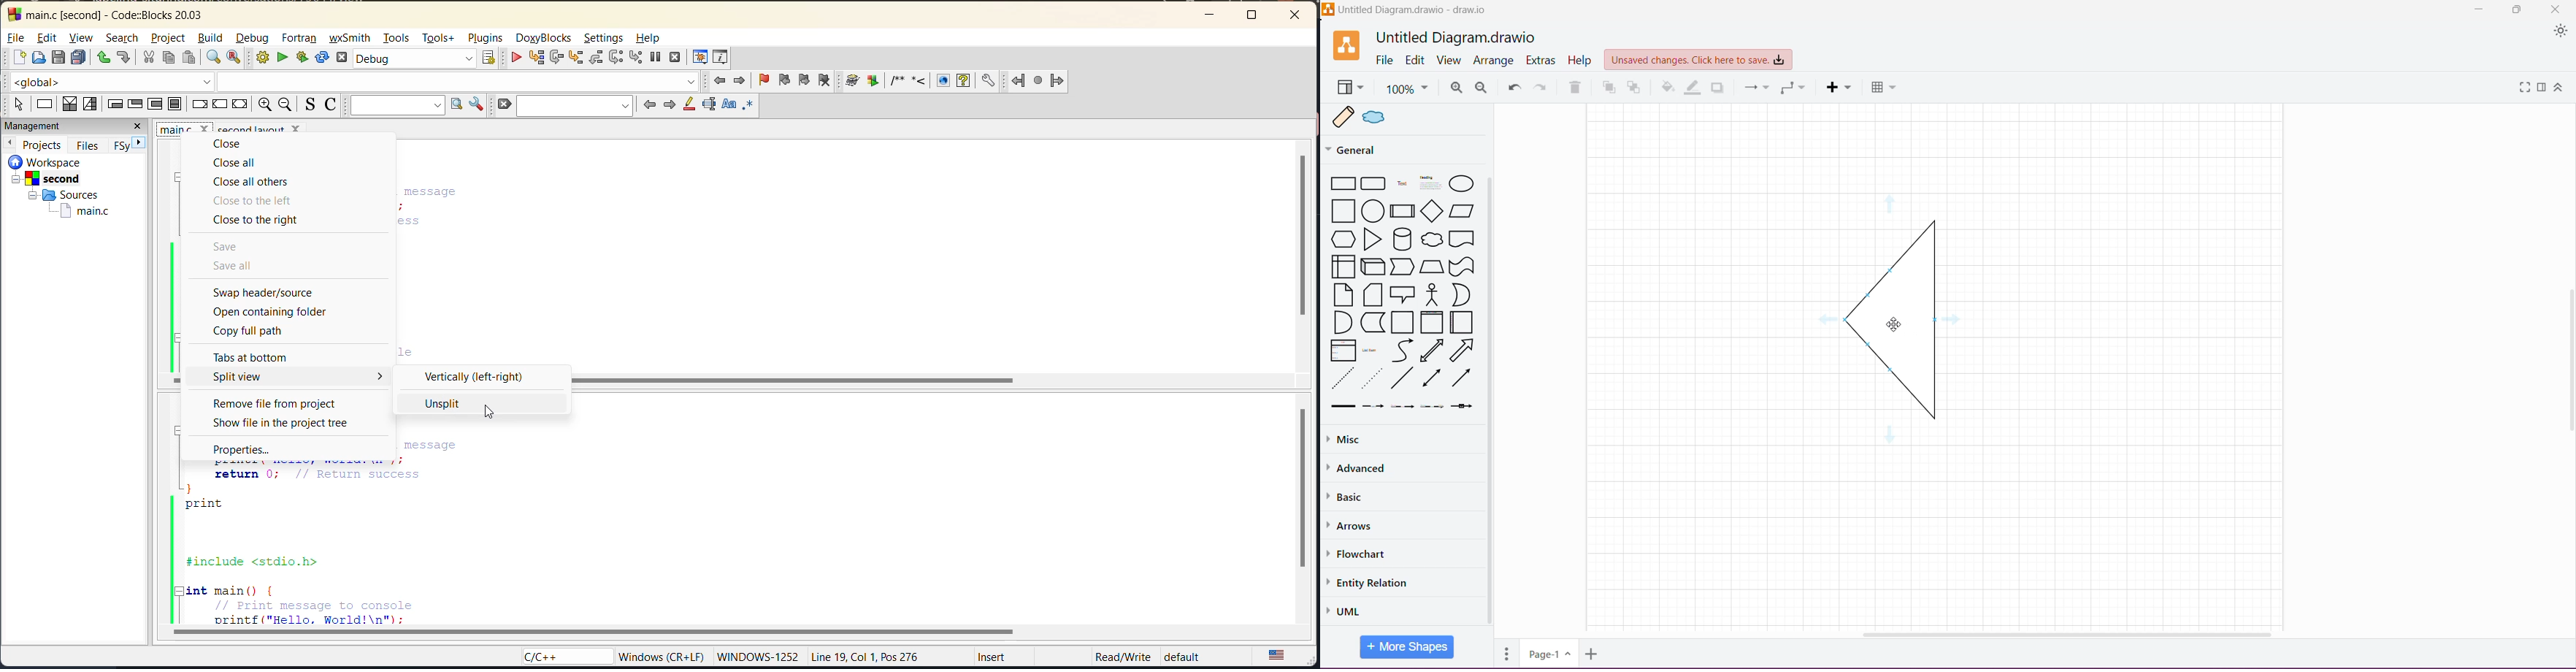 This screenshot has width=2576, height=672. What do you see at coordinates (410, 543) in the screenshot?
I see `code editor` at bounding box center [410, 543].